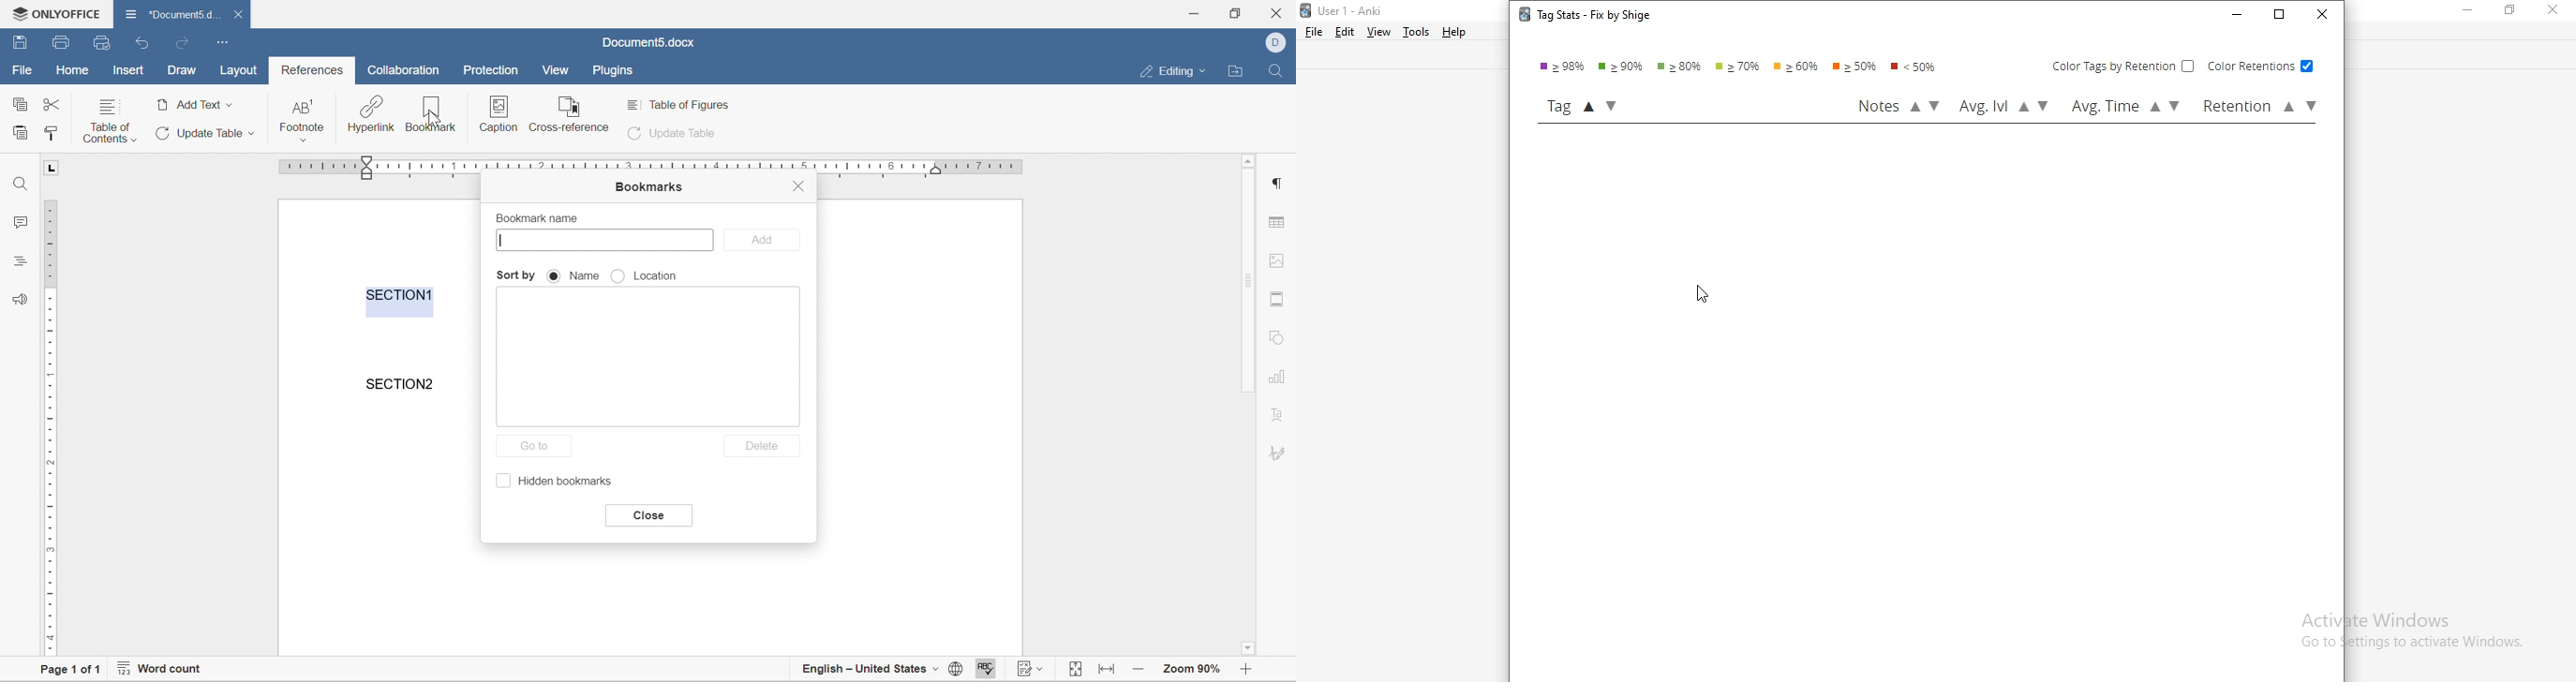 The height and width of the screenshot is (700, 2576). Describe the element at coordinates (53, 167) in the screenshot. I see `L` at that location.